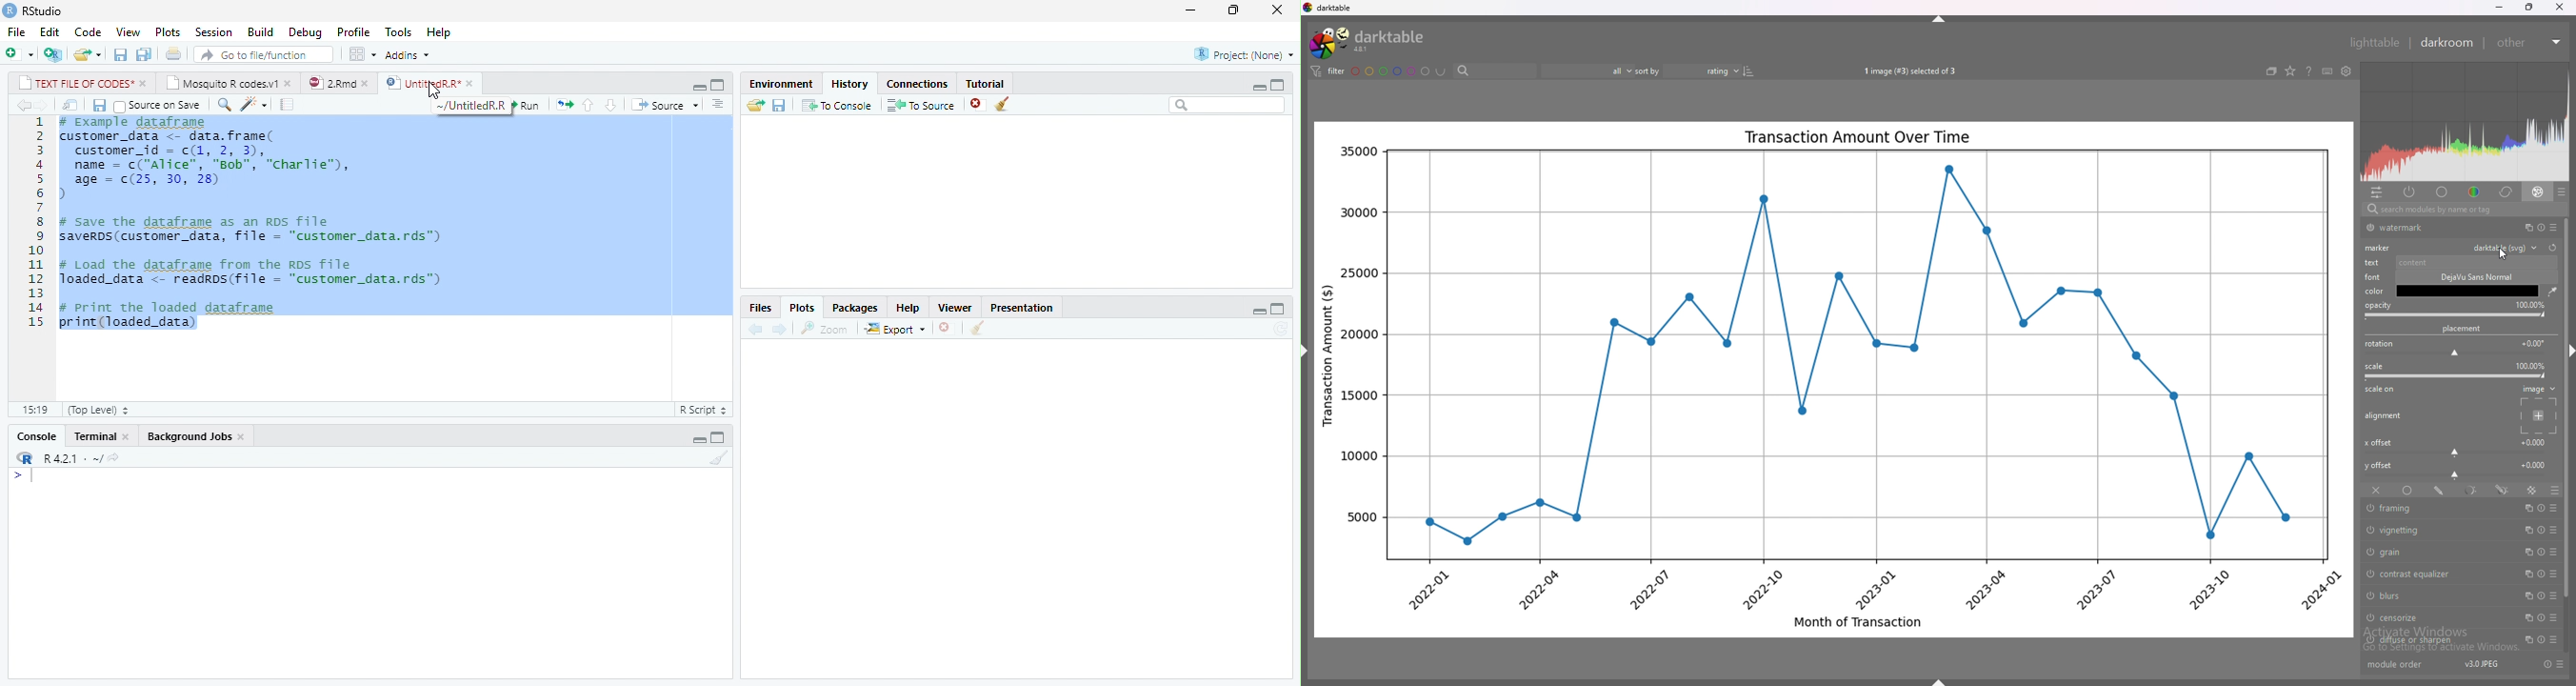 The height and width of the screenshot is (700, 2576). Describe the element at coordinates (1588, 70) in the screenshot. I see `filter by rating` at that location.